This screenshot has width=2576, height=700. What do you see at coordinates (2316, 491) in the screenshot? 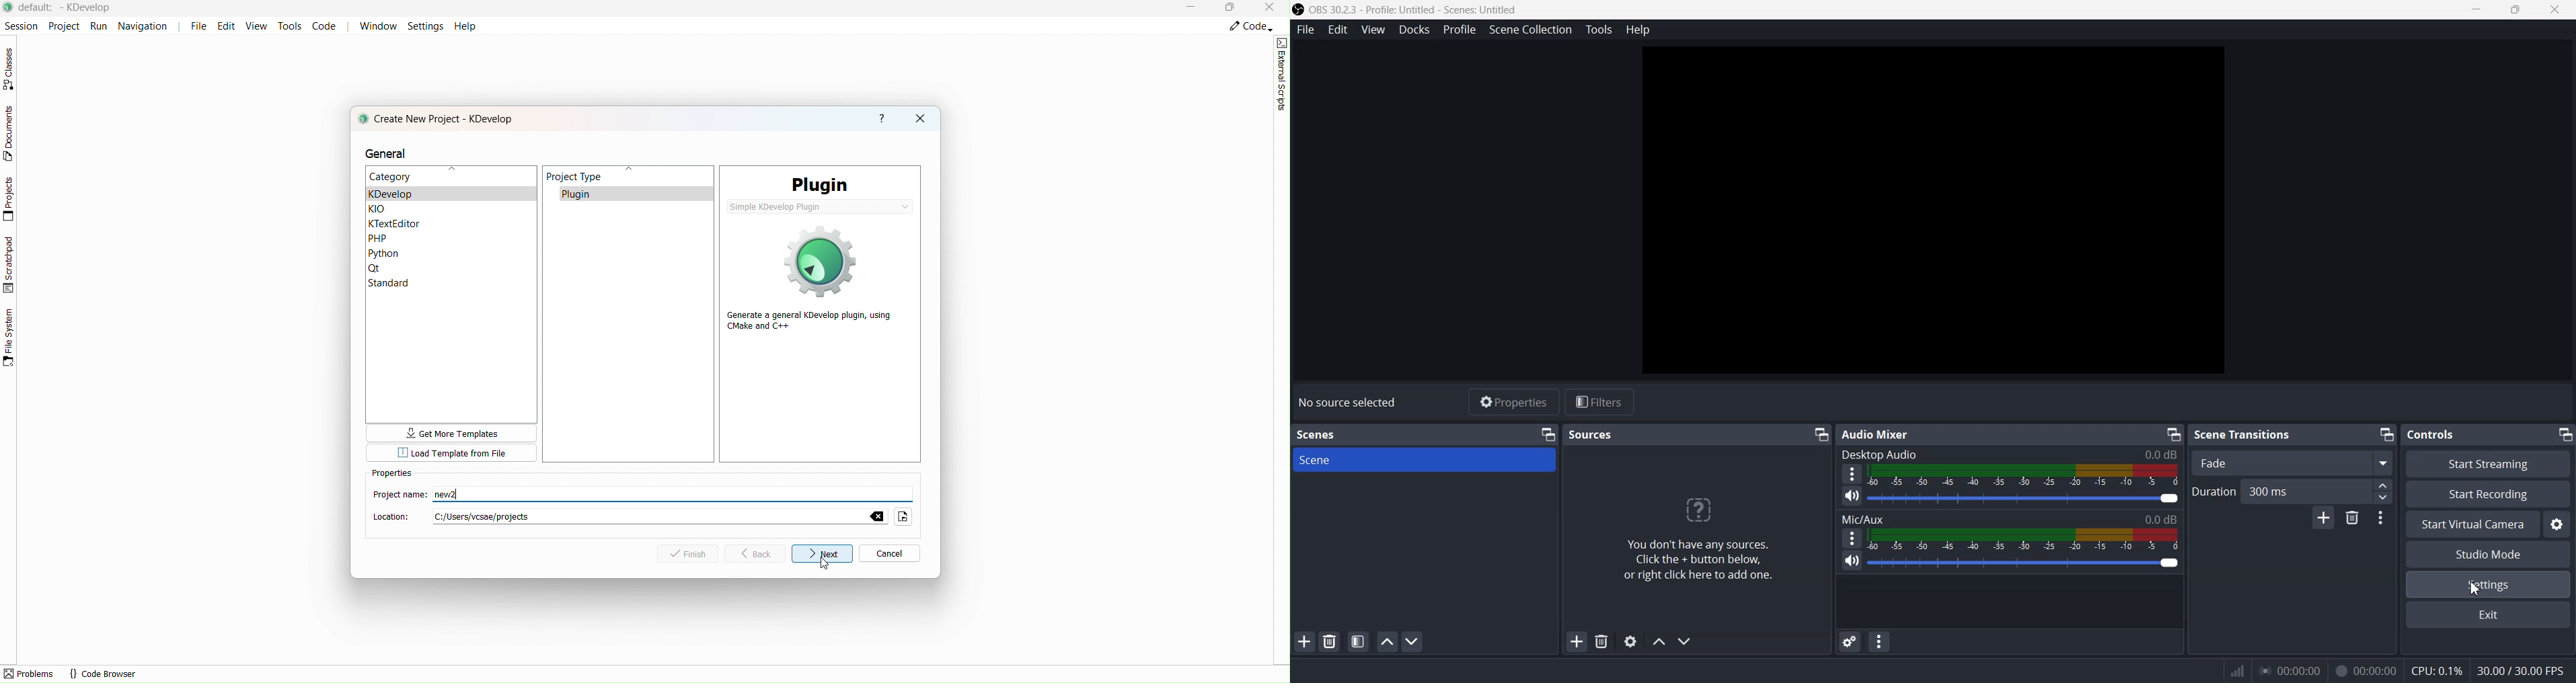
I see `300 ms` at bounding box center [2316, 491].